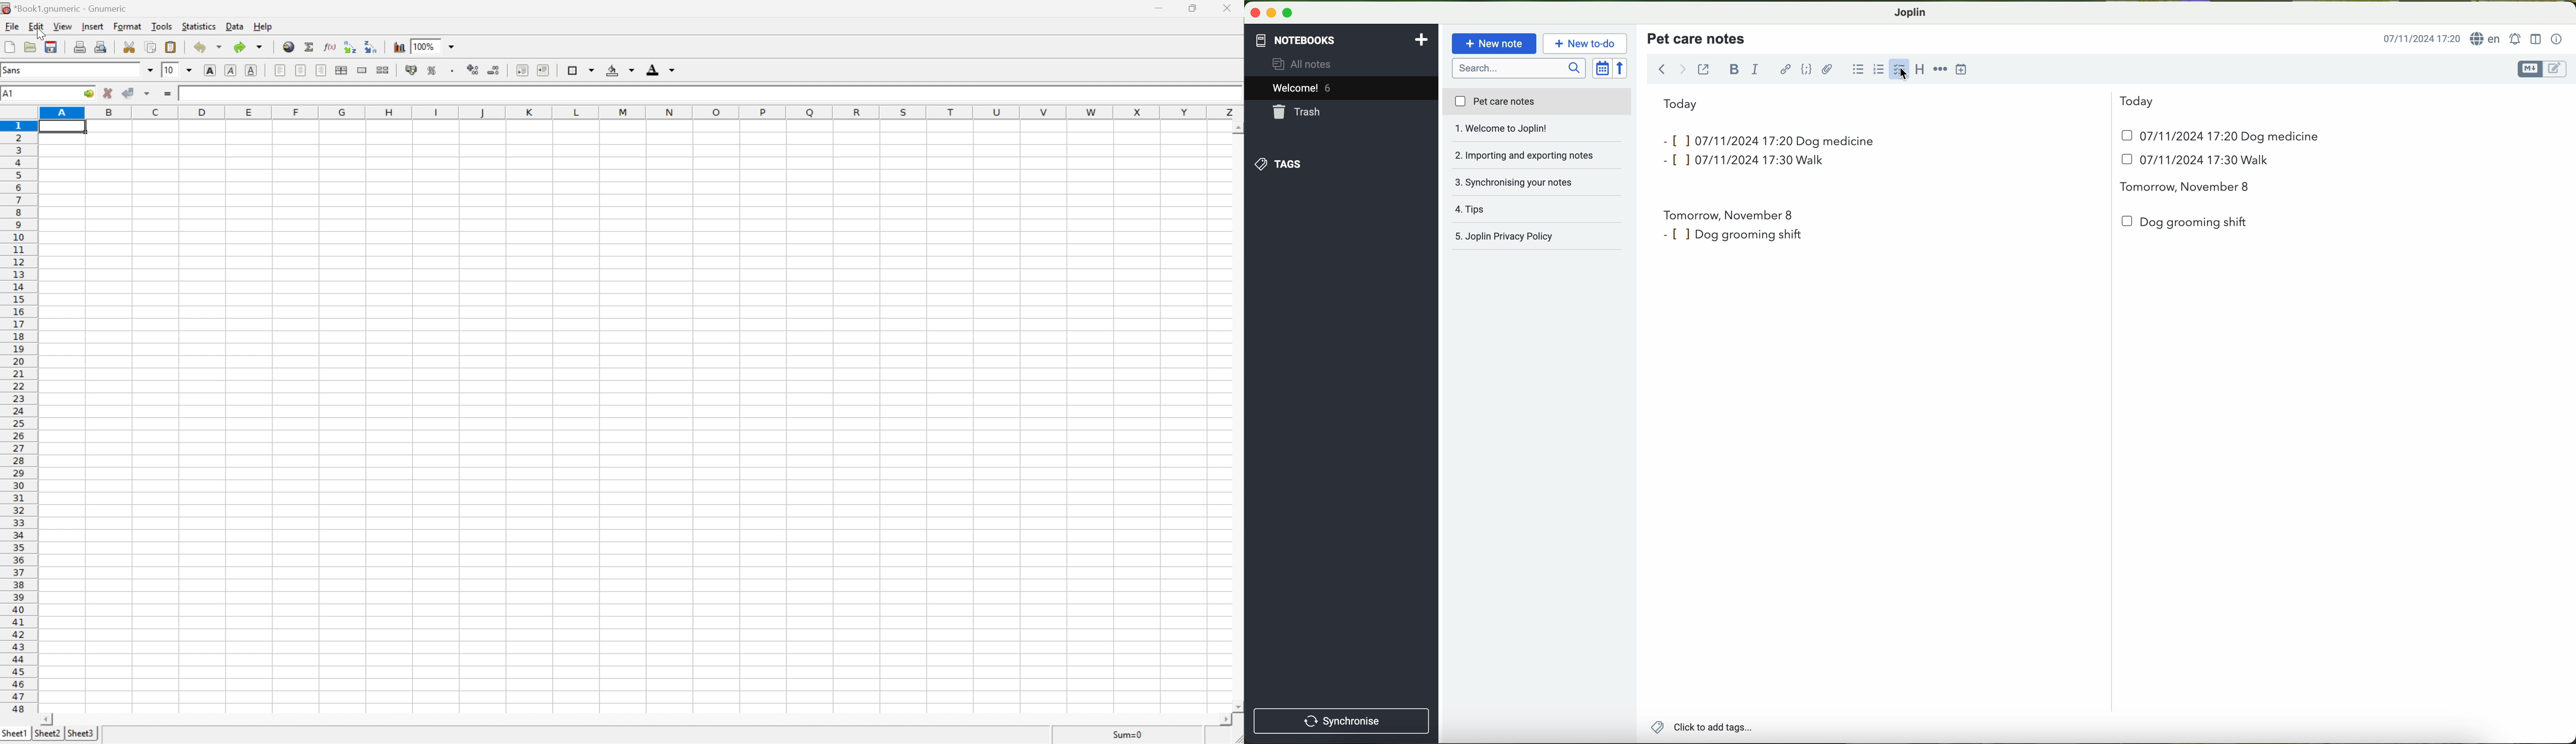  I want to click on joplin privacy policy, so click(1532, 238).